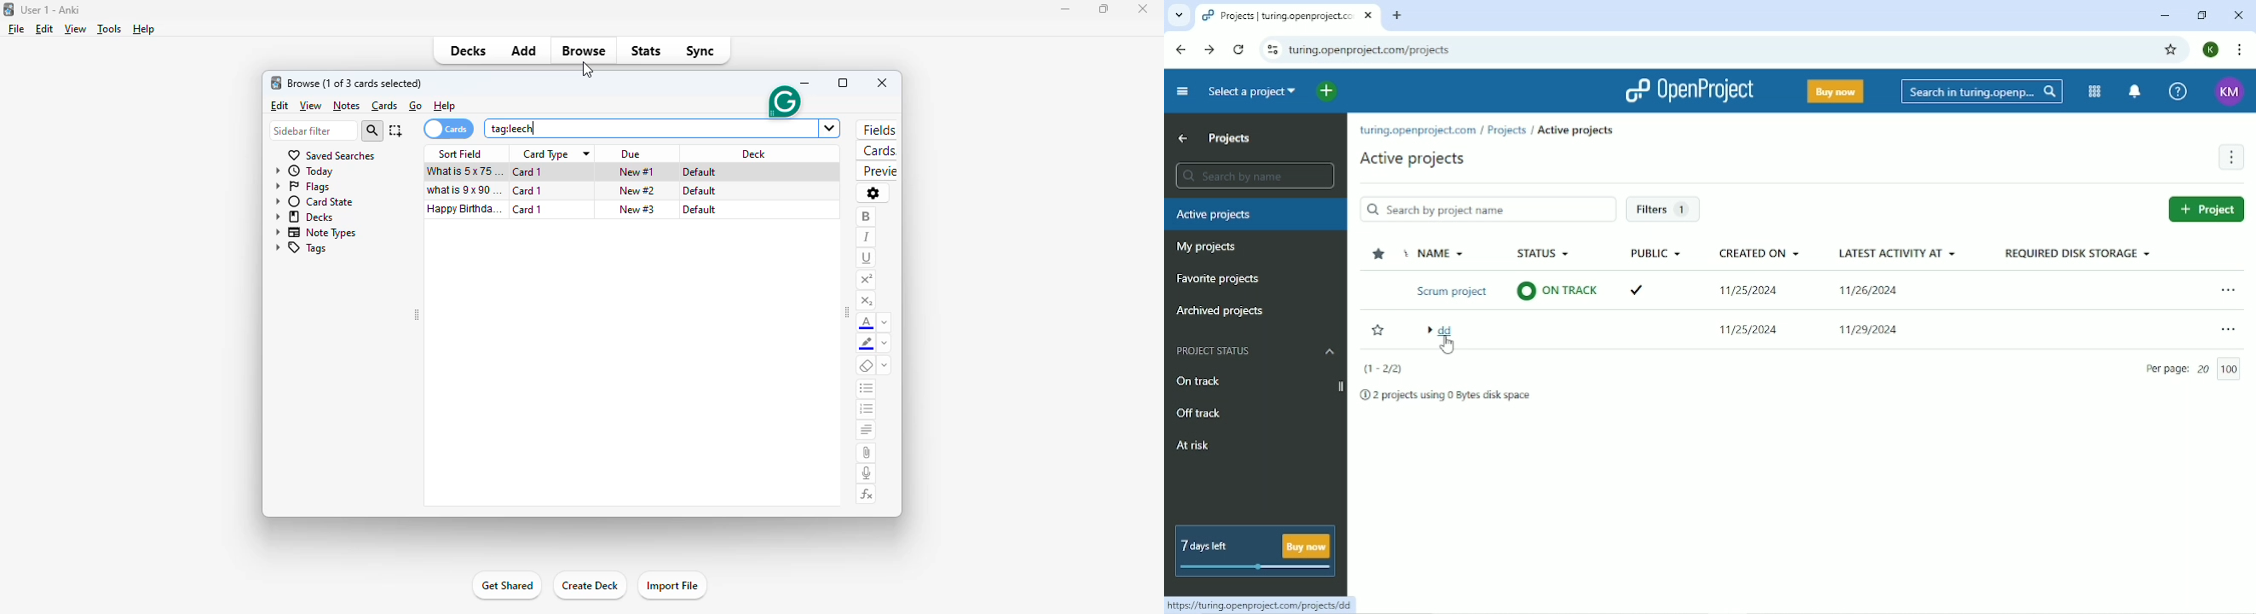 This screenshot has height=616, width=2268. What do you see at coordinates (877, 171) in the screenshot?
I see `preview` at bounding box center [877, 171].